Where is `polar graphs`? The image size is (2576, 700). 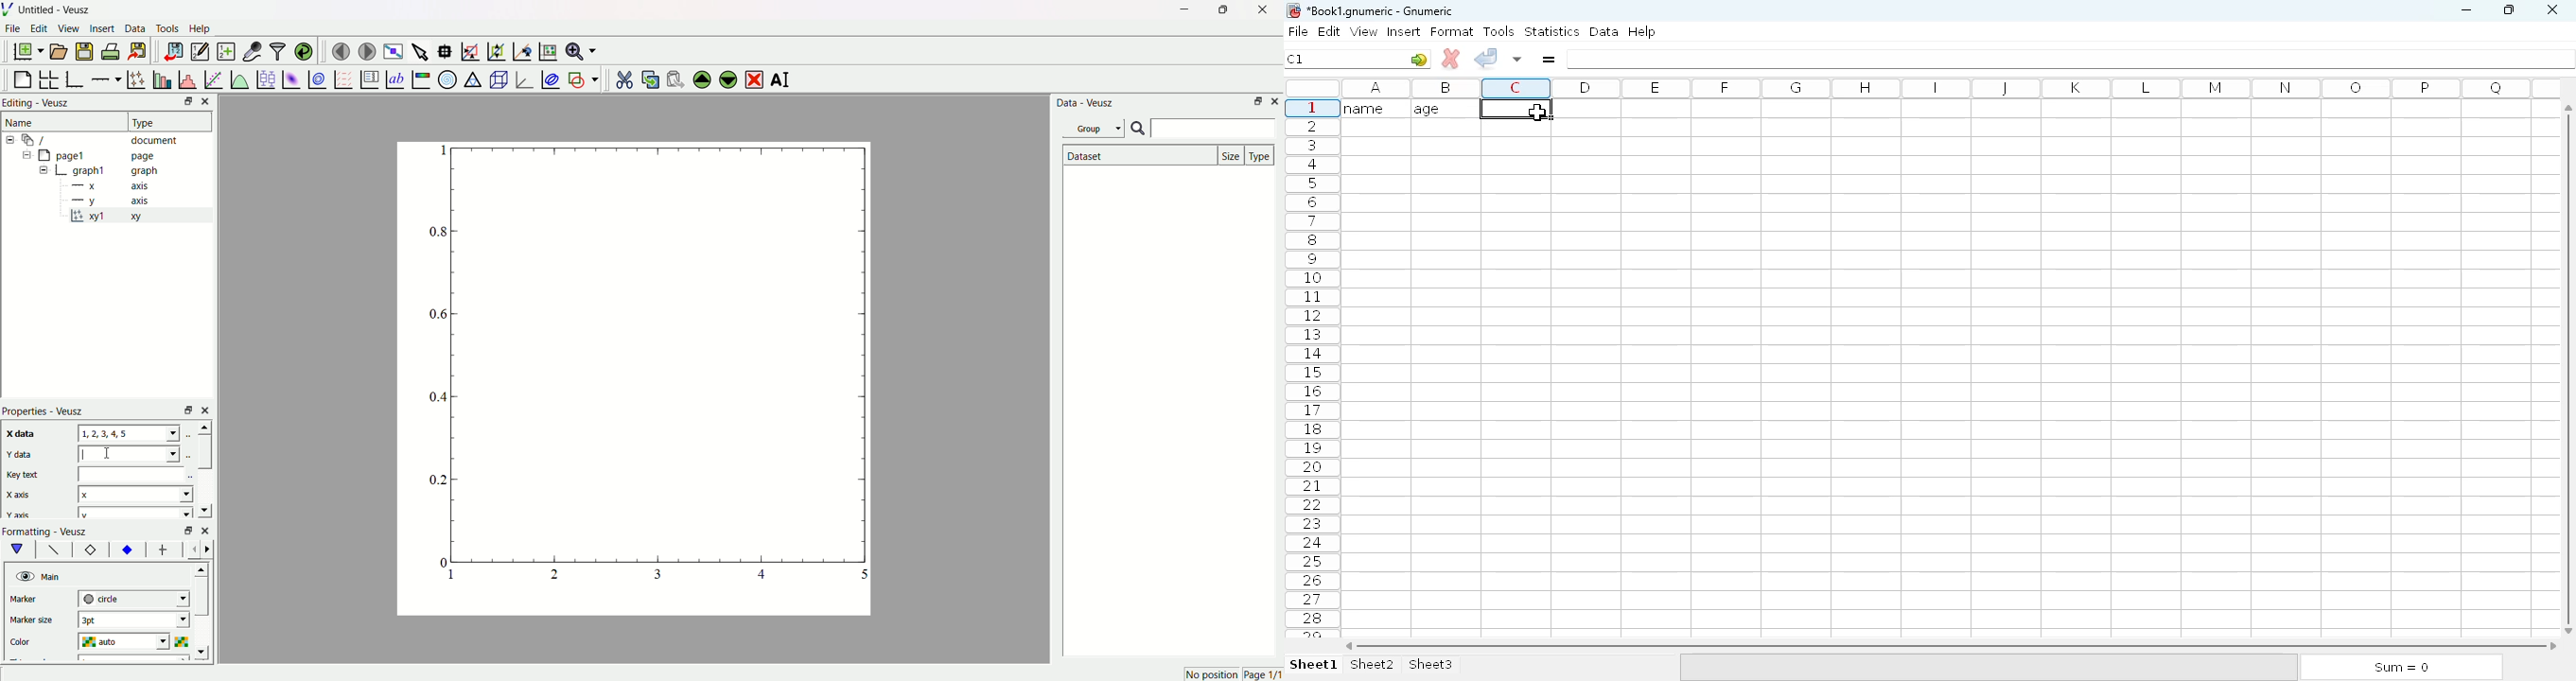 polar graphs is located at coordinates (448, 78).